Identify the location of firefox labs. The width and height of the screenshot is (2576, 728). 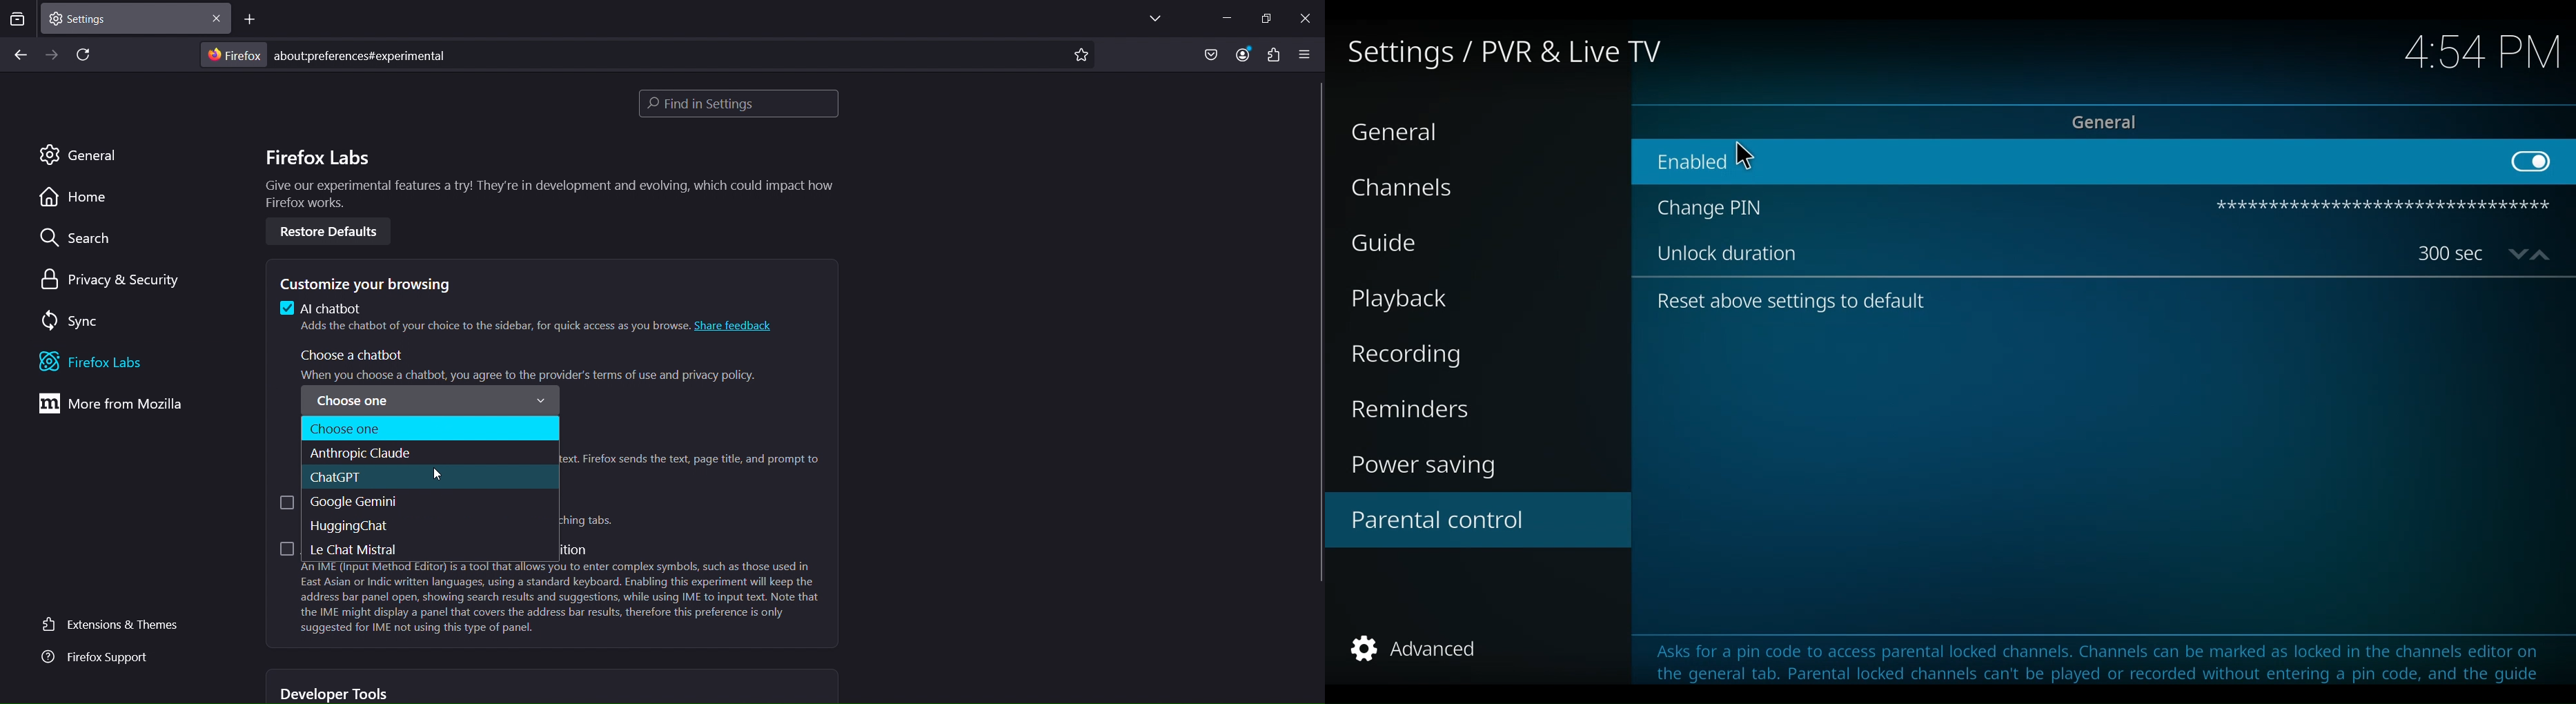
(112, 362).